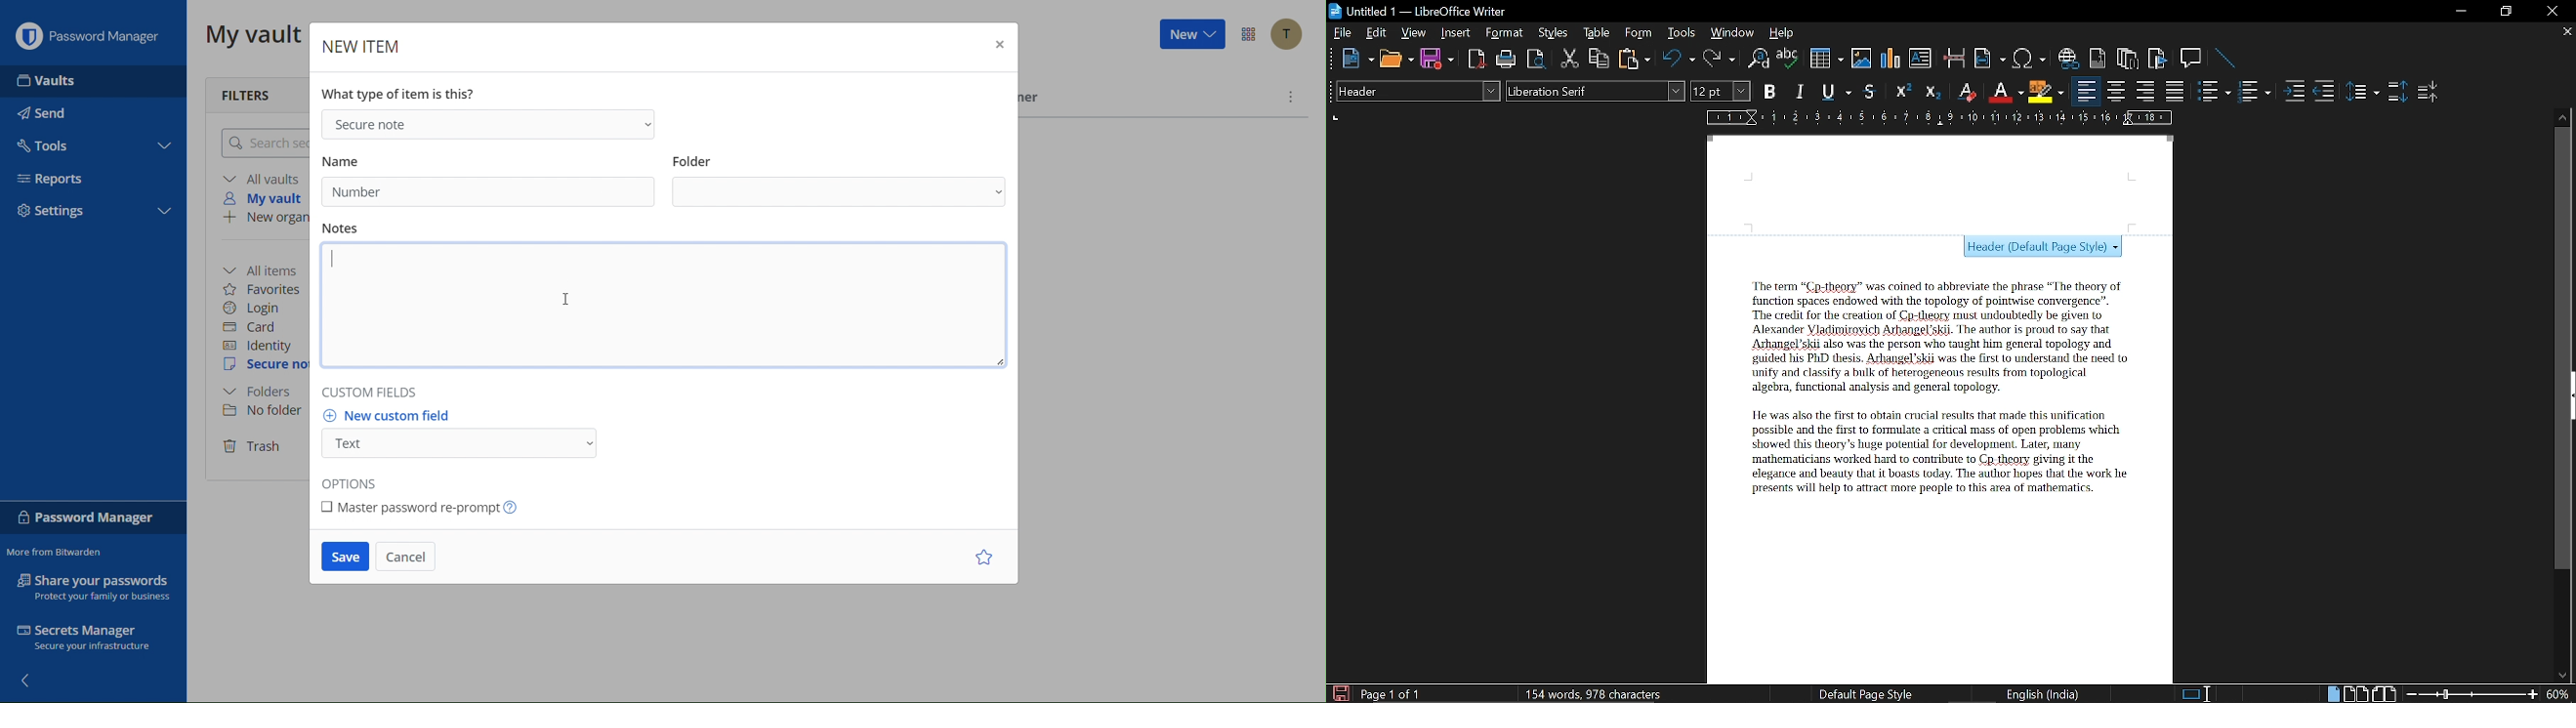  Describe the element at coordinates (1720, 91) in the screenshot. I see `Text size` at that location.